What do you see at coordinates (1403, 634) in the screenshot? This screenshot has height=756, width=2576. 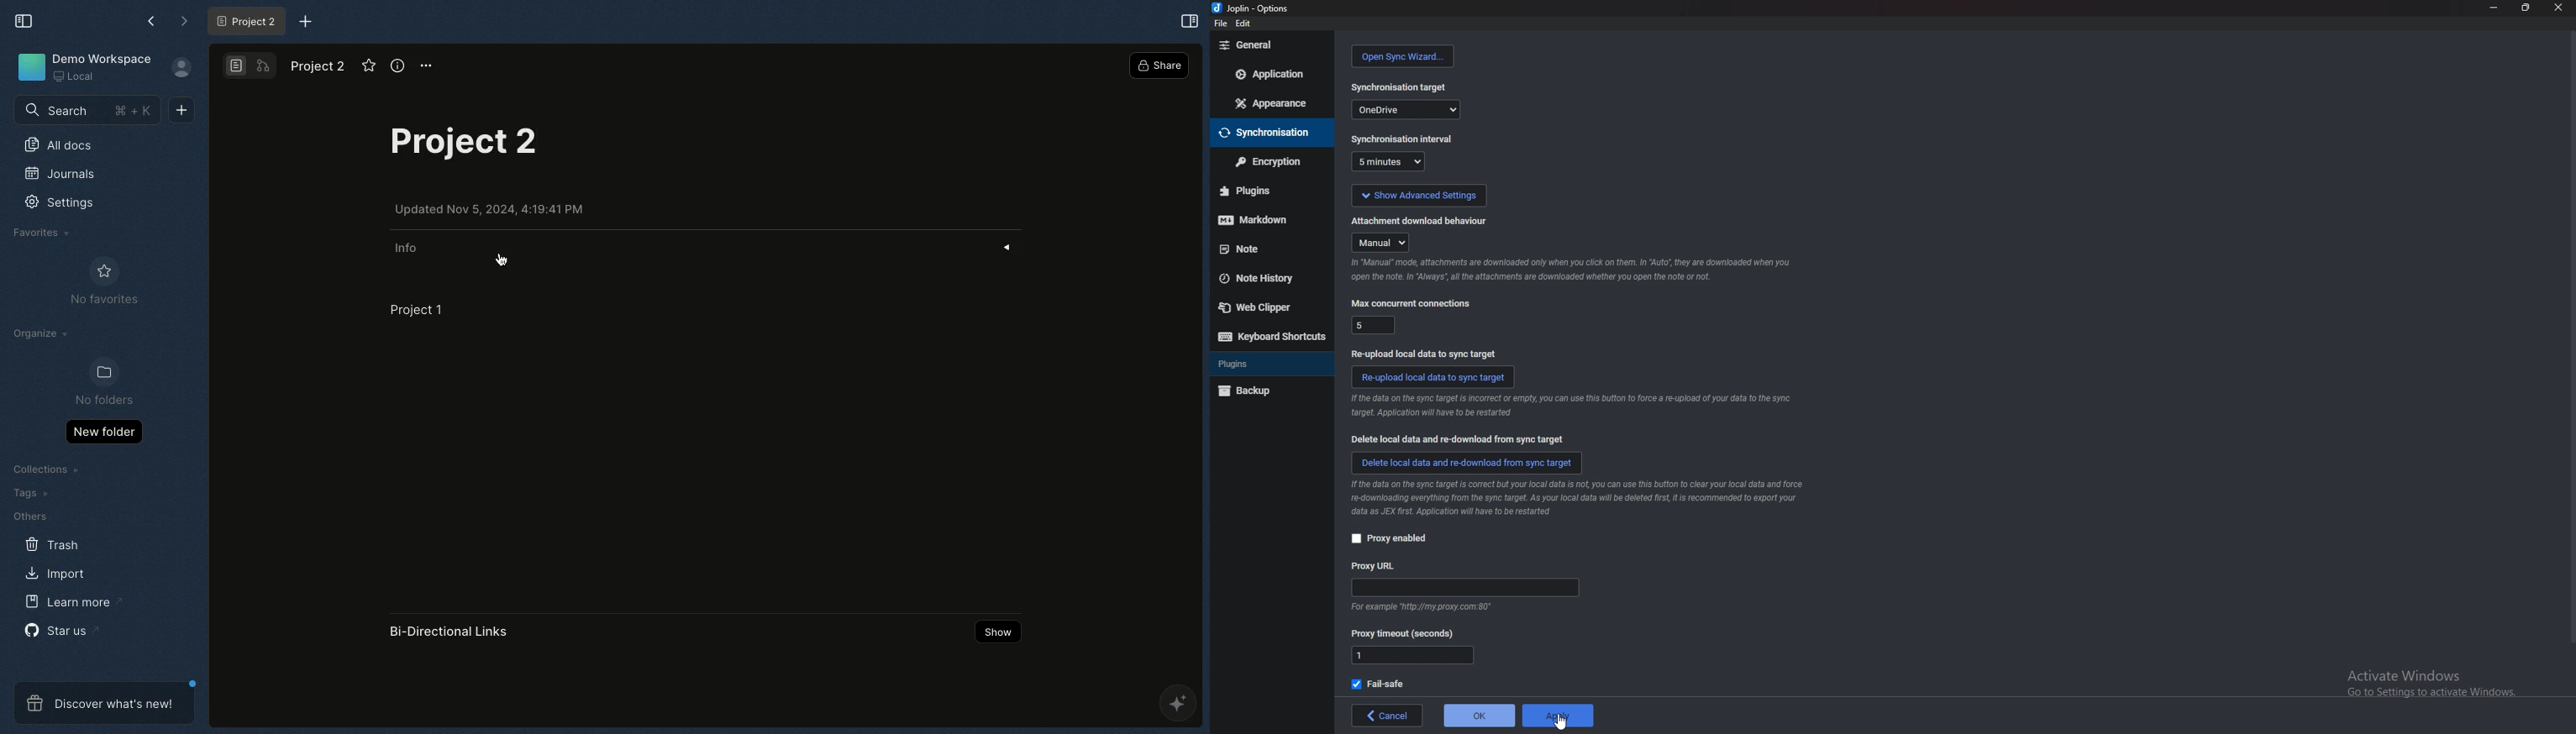 I see `proxy timeout` at bounding box center [1403, 634].